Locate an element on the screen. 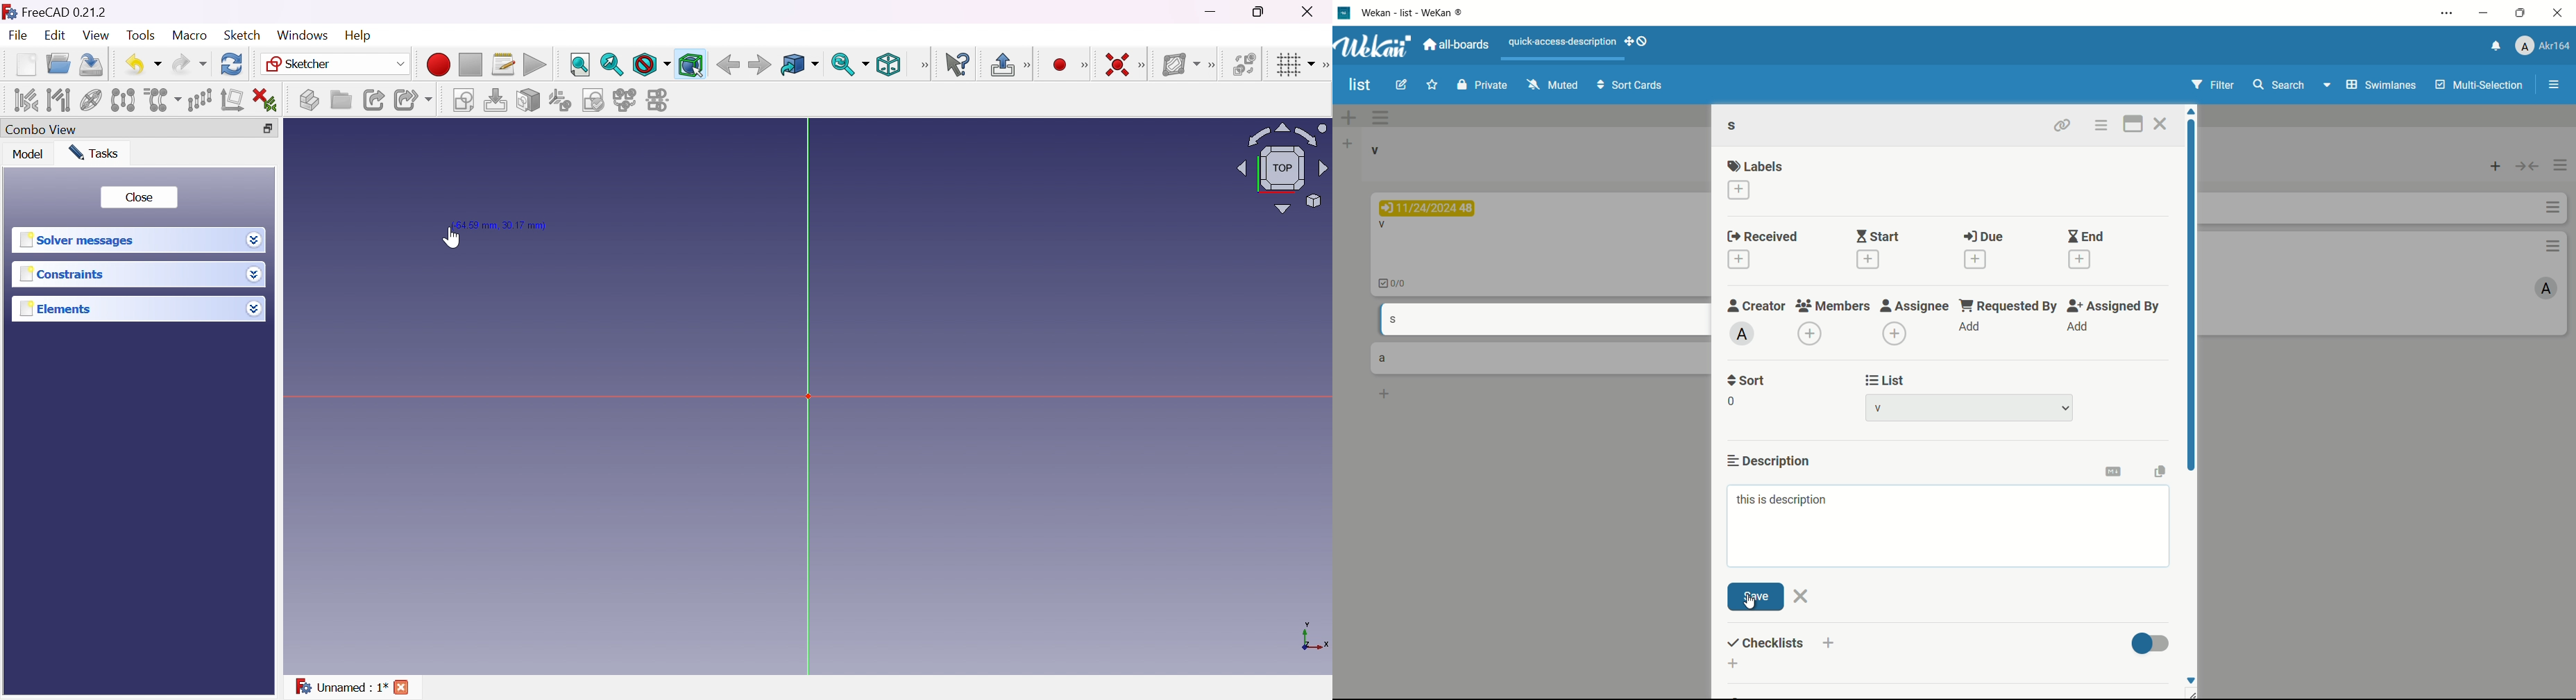  maximize is located at coordinates (2520, 14).